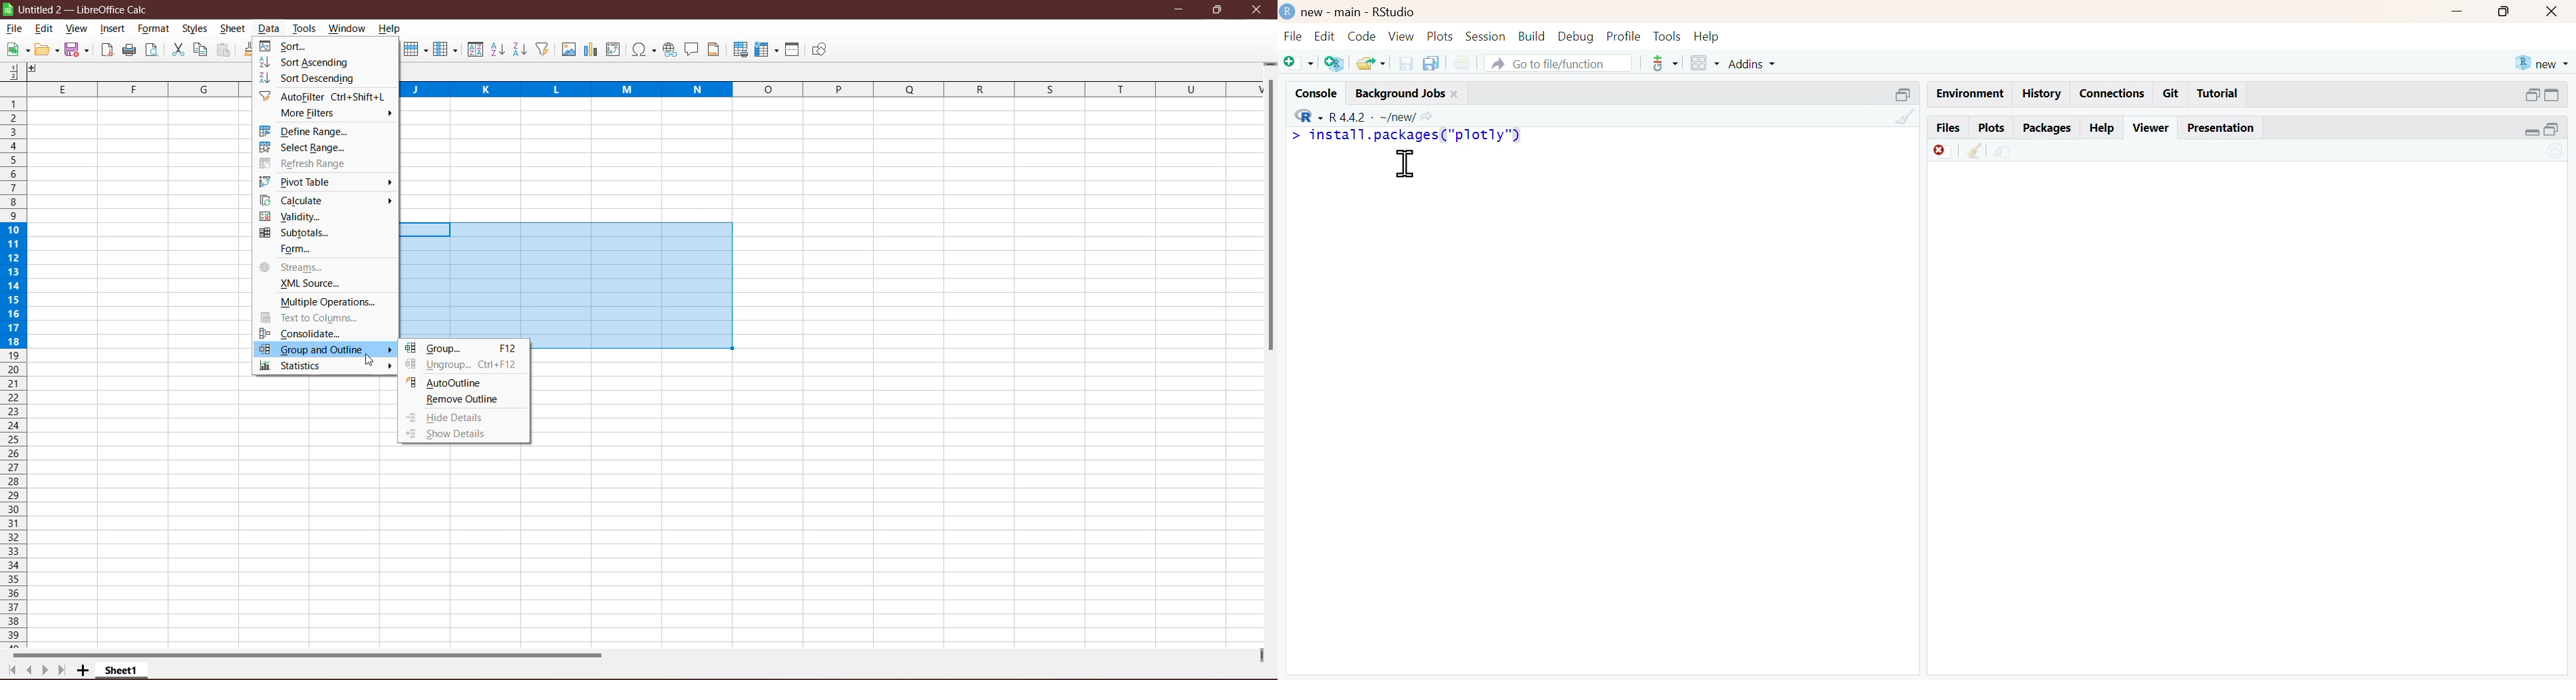  I want to click on view the current working directory, so click(1430, 116).